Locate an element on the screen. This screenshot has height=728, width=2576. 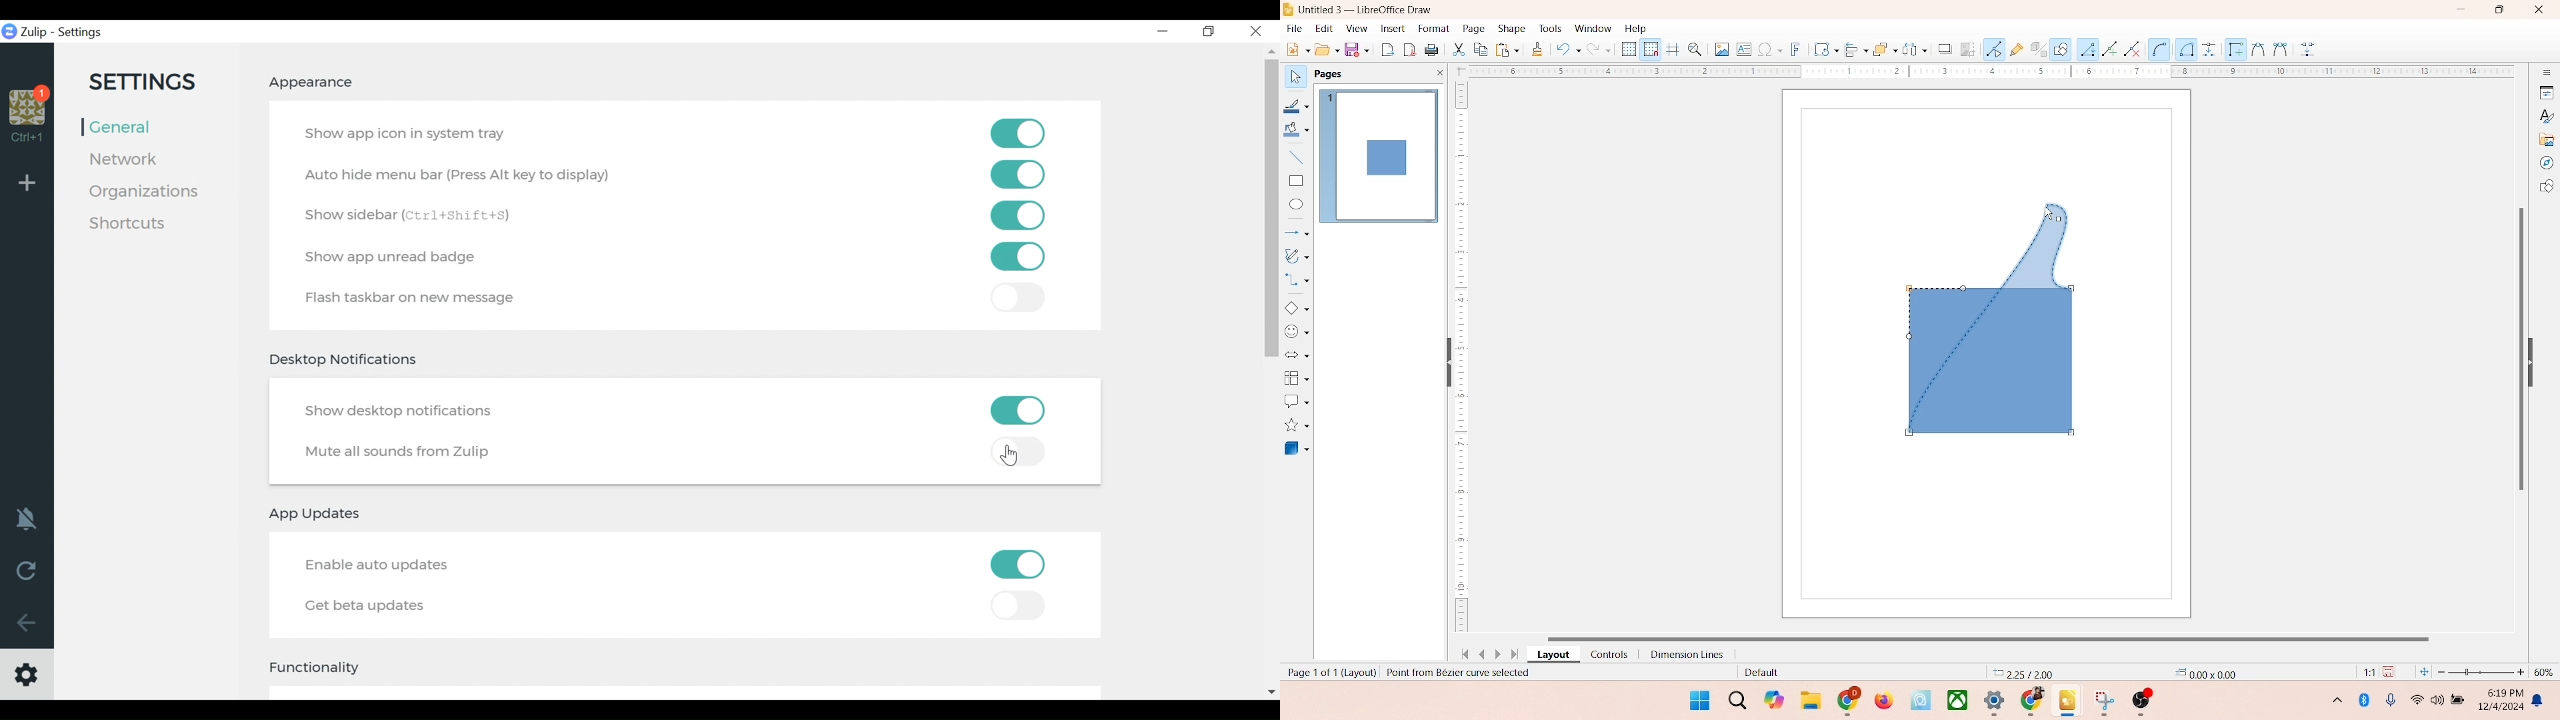
export is located at coordinates (1390, 48).